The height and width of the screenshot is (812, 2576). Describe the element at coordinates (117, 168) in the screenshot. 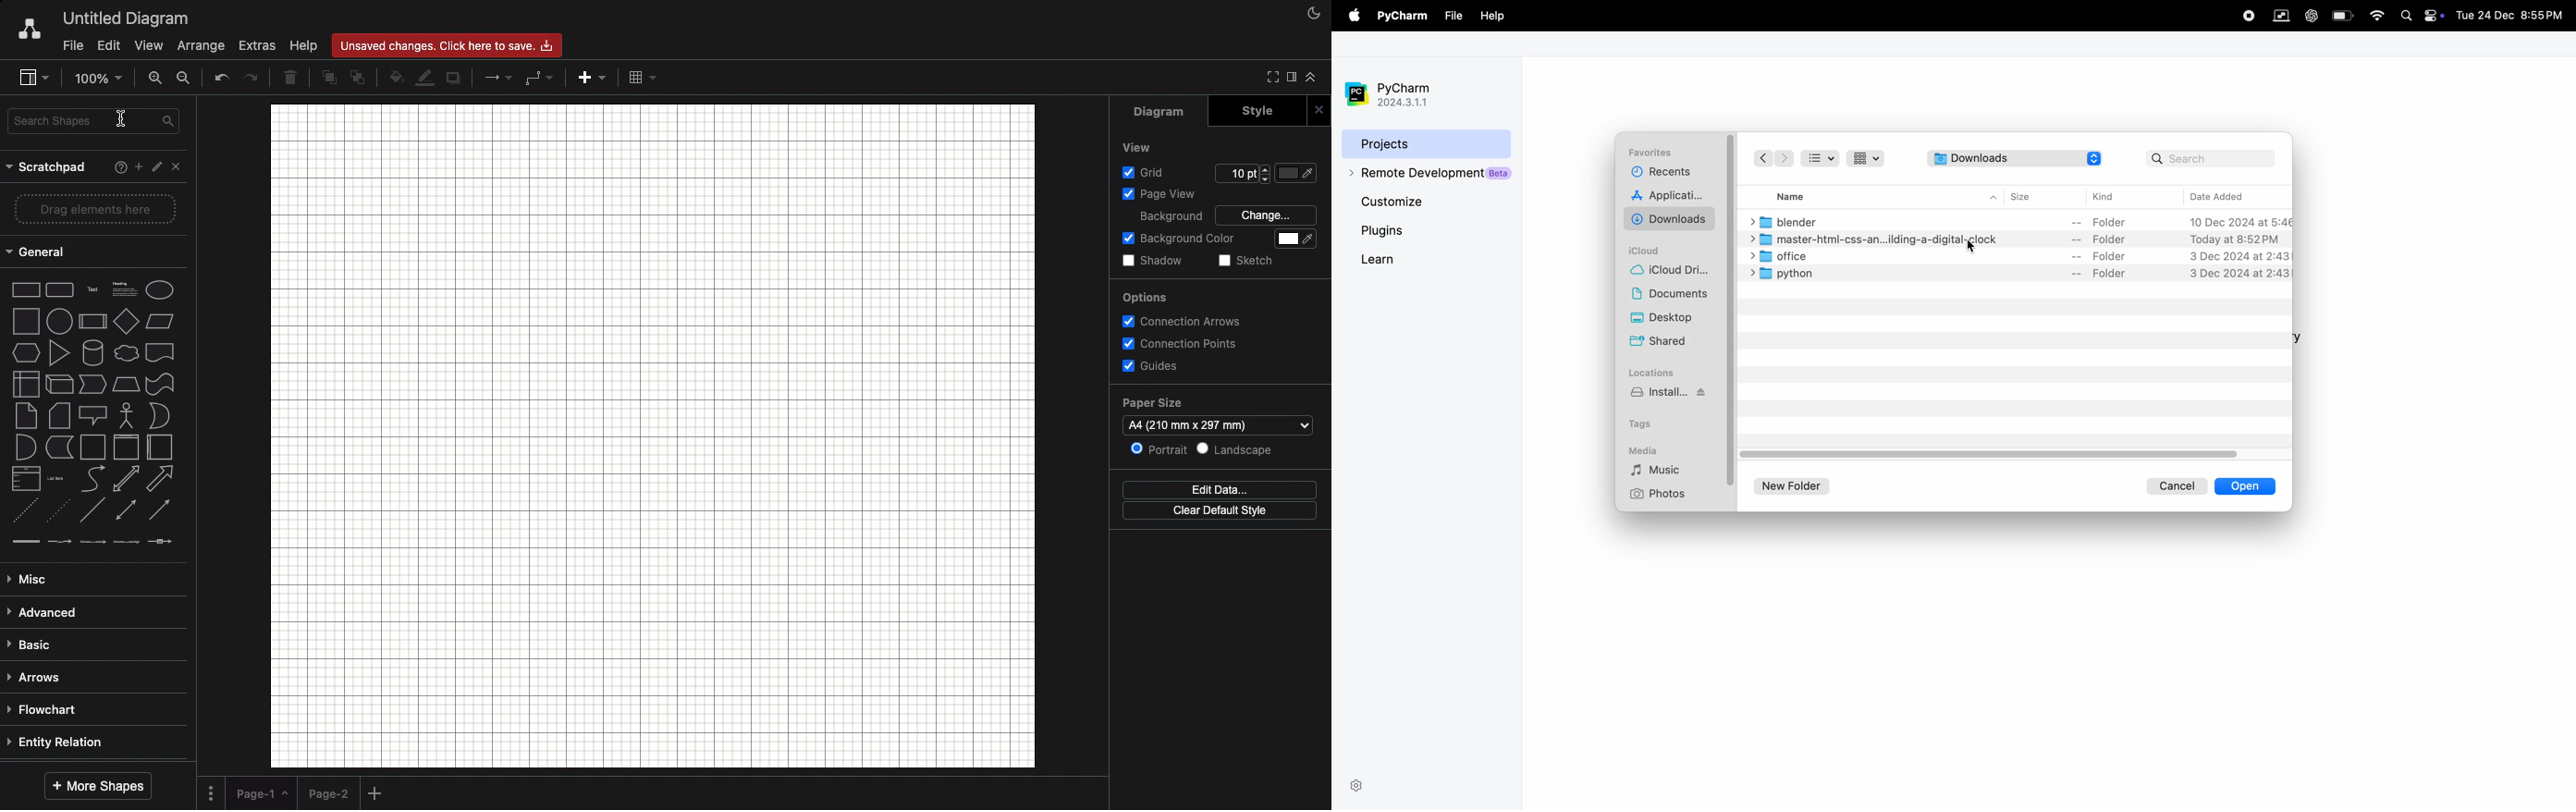

I see `Help` at that location.